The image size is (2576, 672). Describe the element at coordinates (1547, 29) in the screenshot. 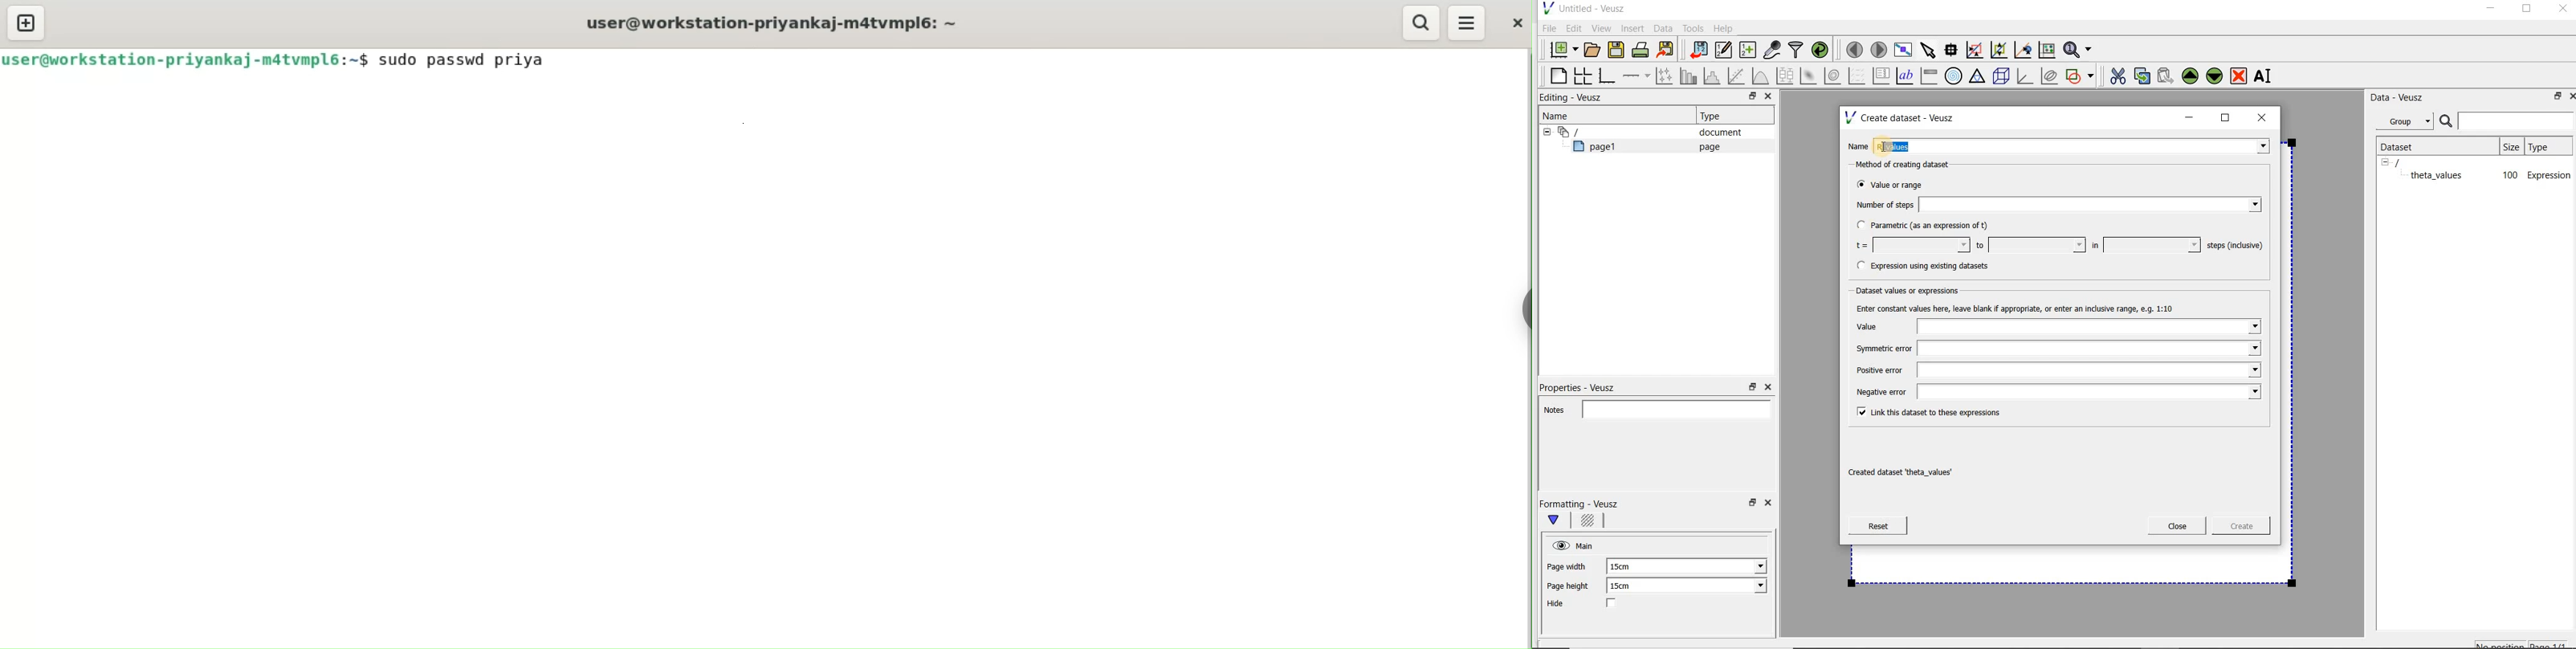

I see `File` at that location.